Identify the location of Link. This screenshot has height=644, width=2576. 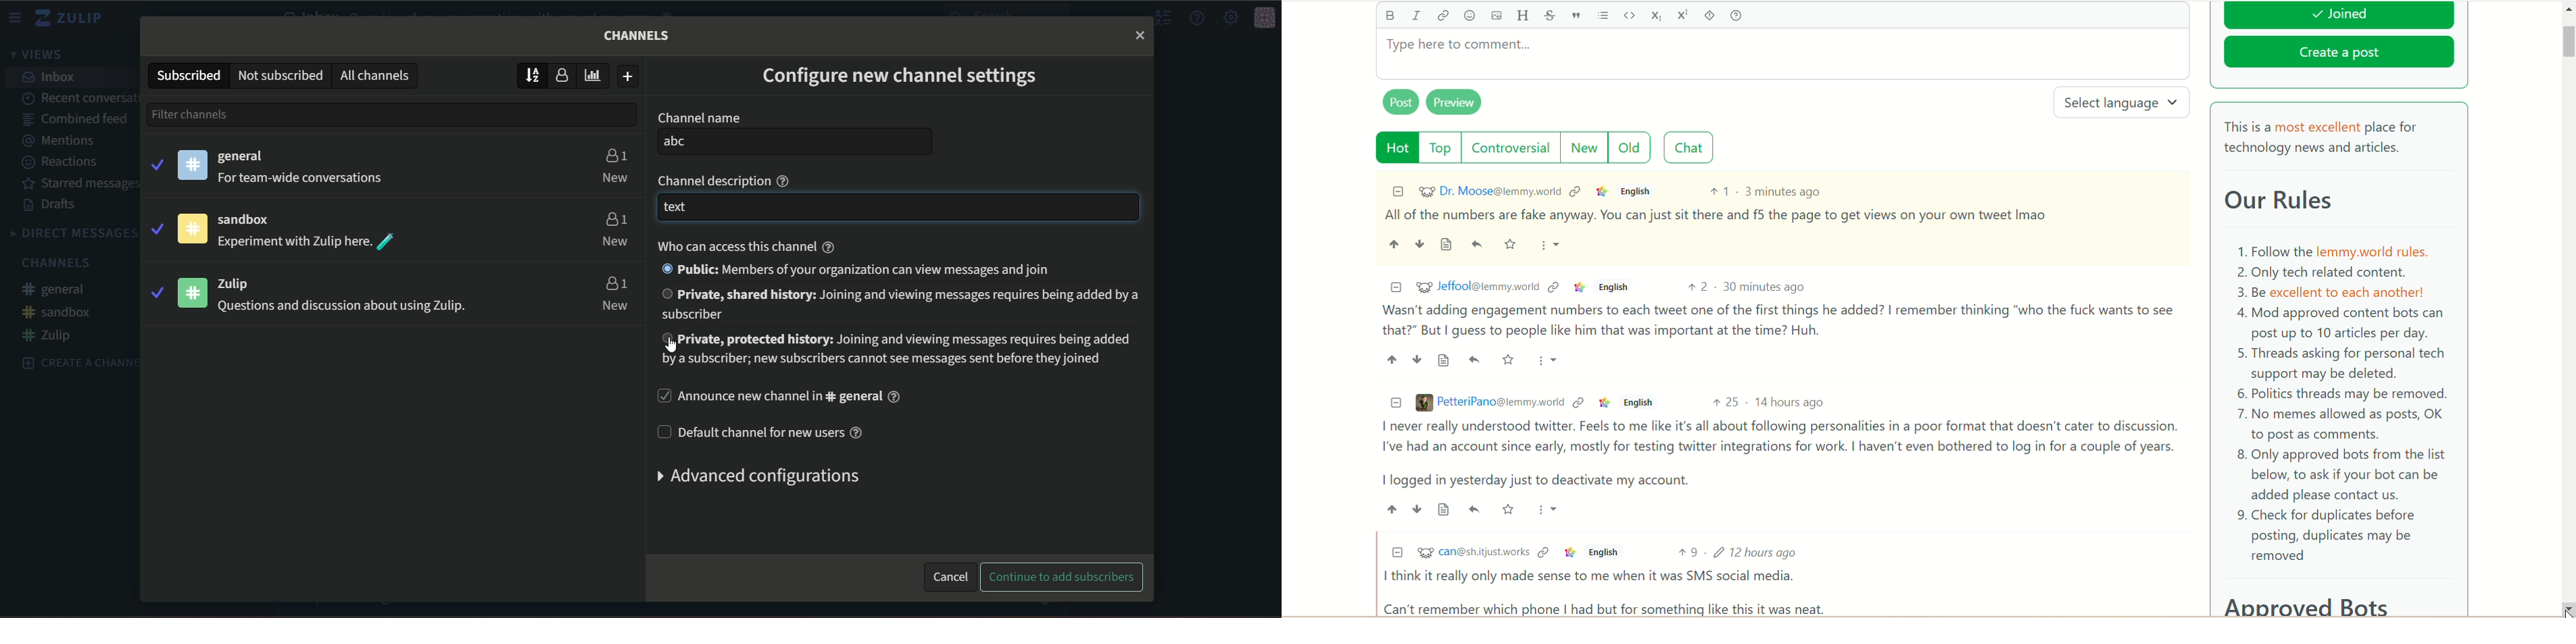
(1580, 287).